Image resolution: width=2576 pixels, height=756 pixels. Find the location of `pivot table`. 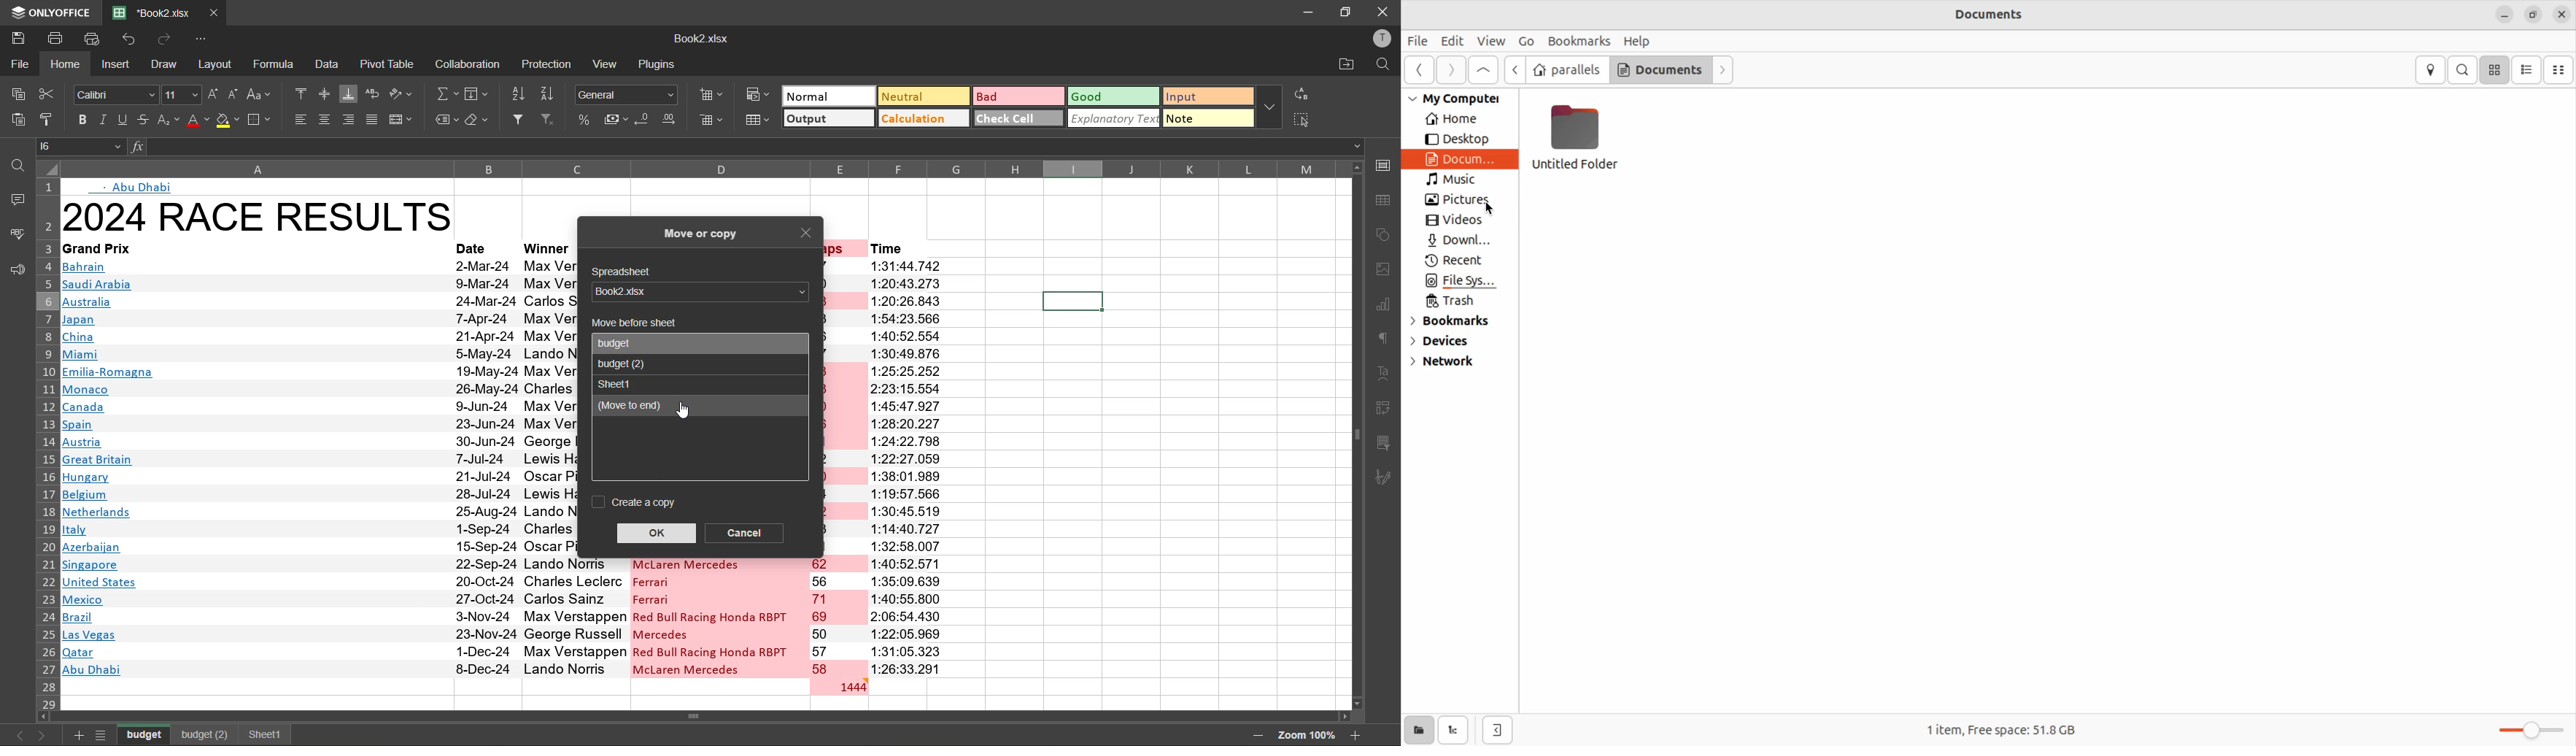

pivot table is located at coordinates (389, 63).